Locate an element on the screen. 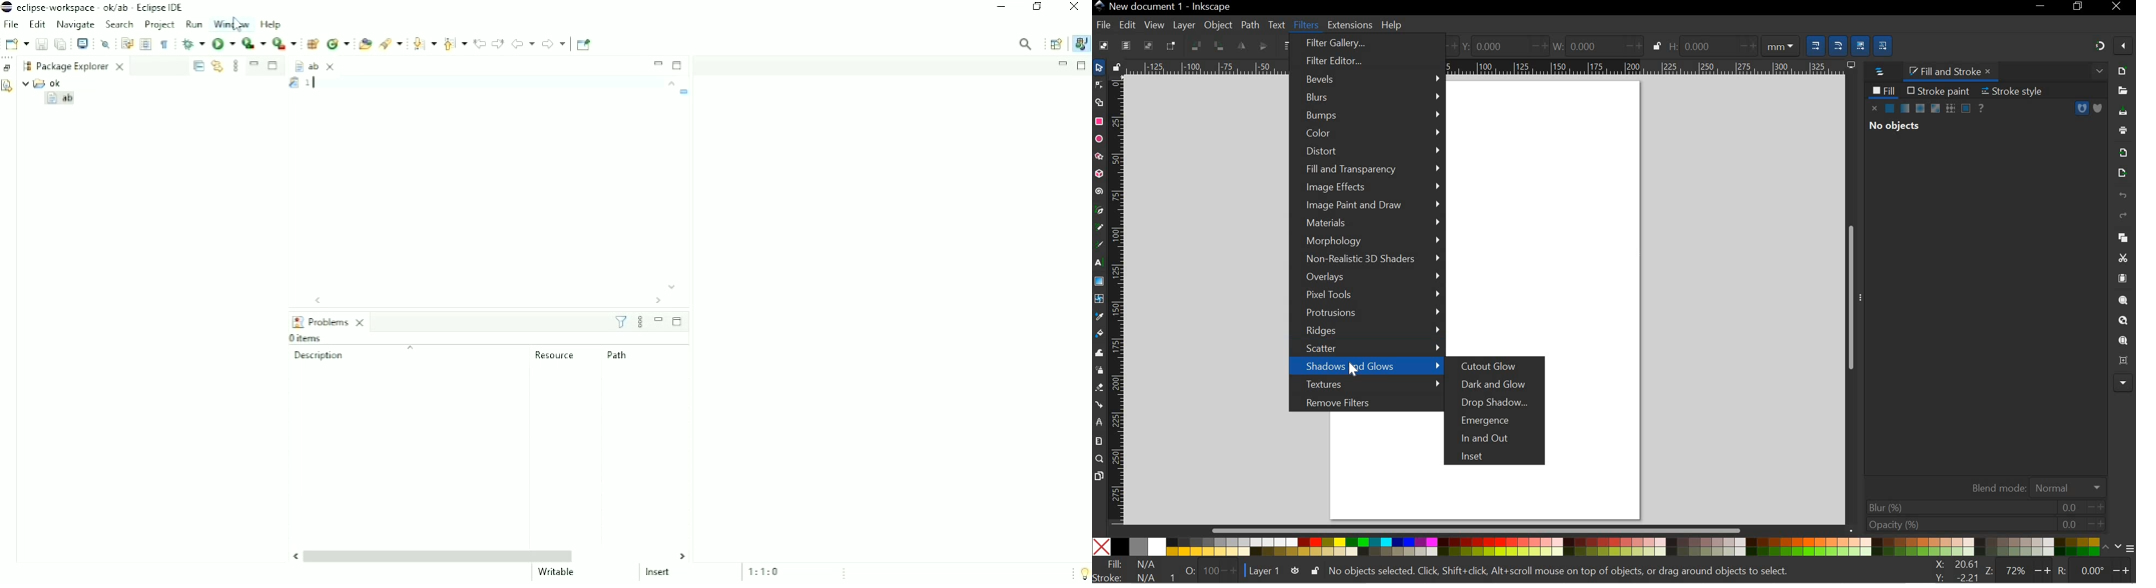 The width and height of the screenshot is (2156, 588). Previous Edit Location is located at coordinates (479, 42).